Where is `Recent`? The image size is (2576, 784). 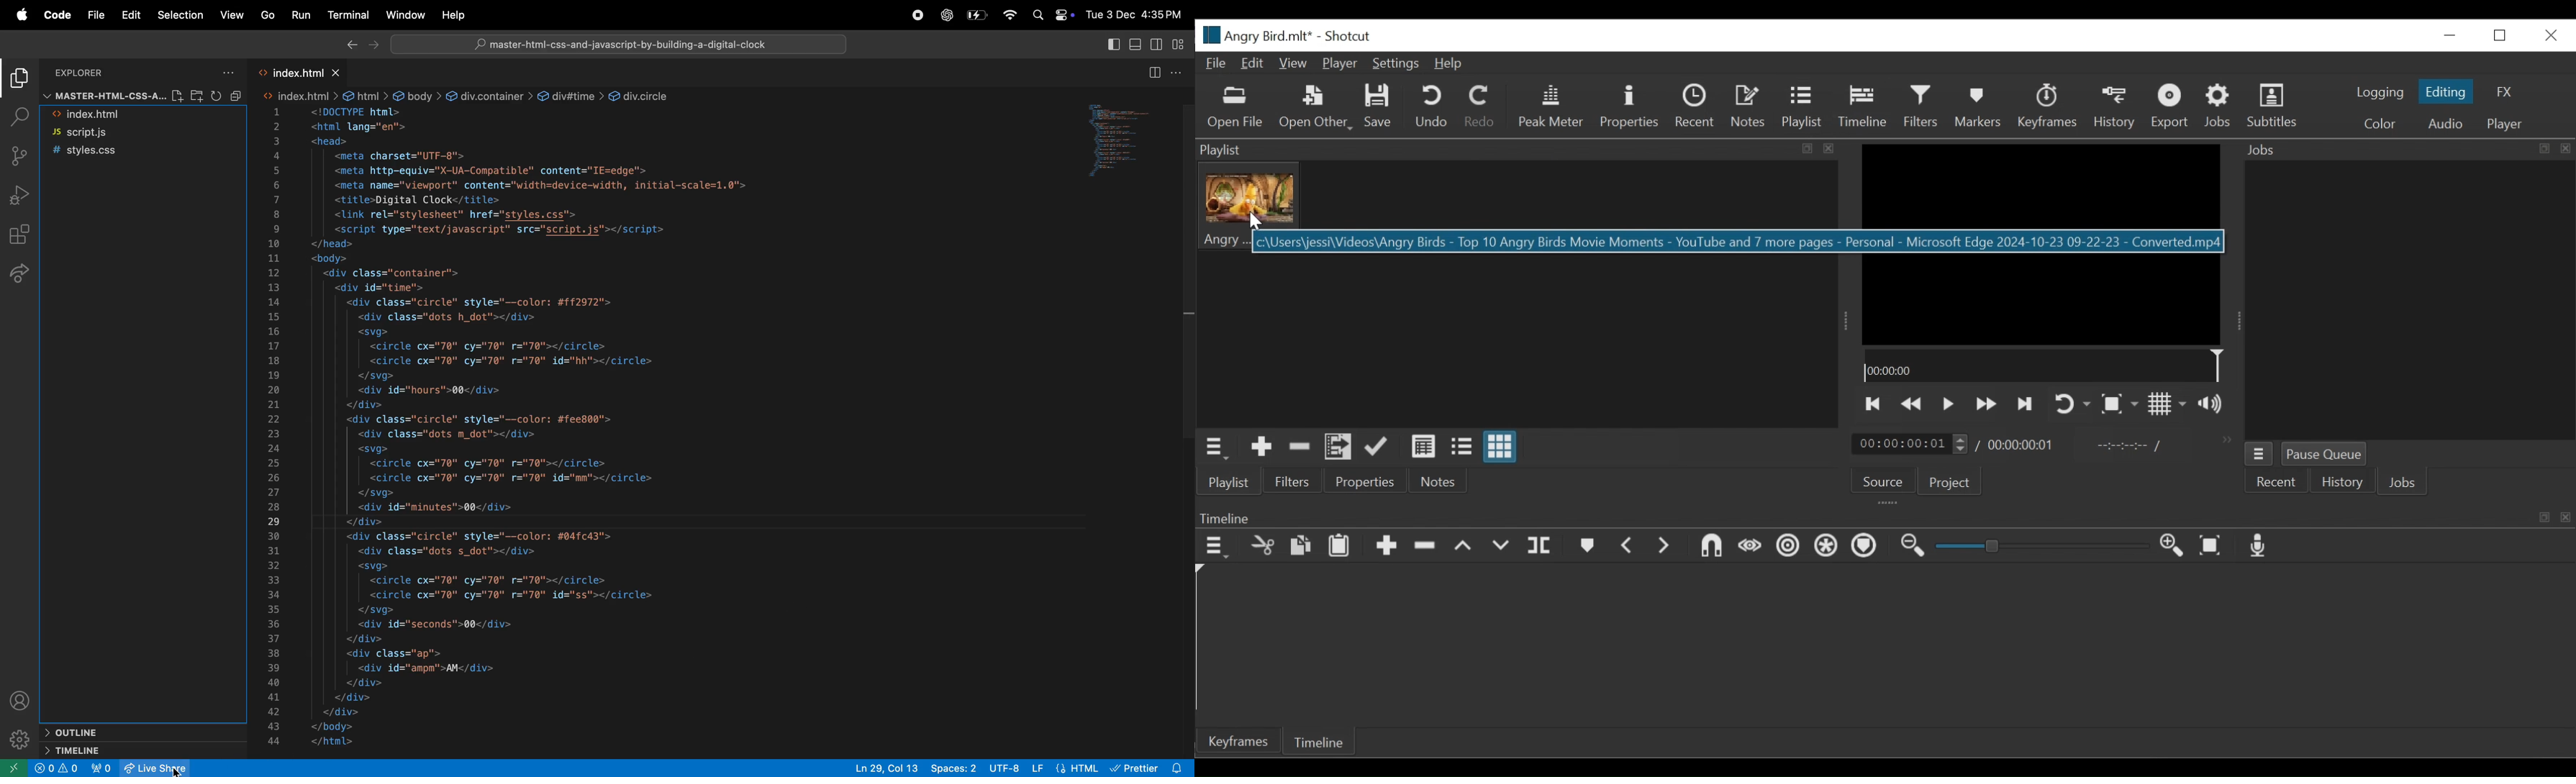
Recent is located at coordinates (1695, 107).